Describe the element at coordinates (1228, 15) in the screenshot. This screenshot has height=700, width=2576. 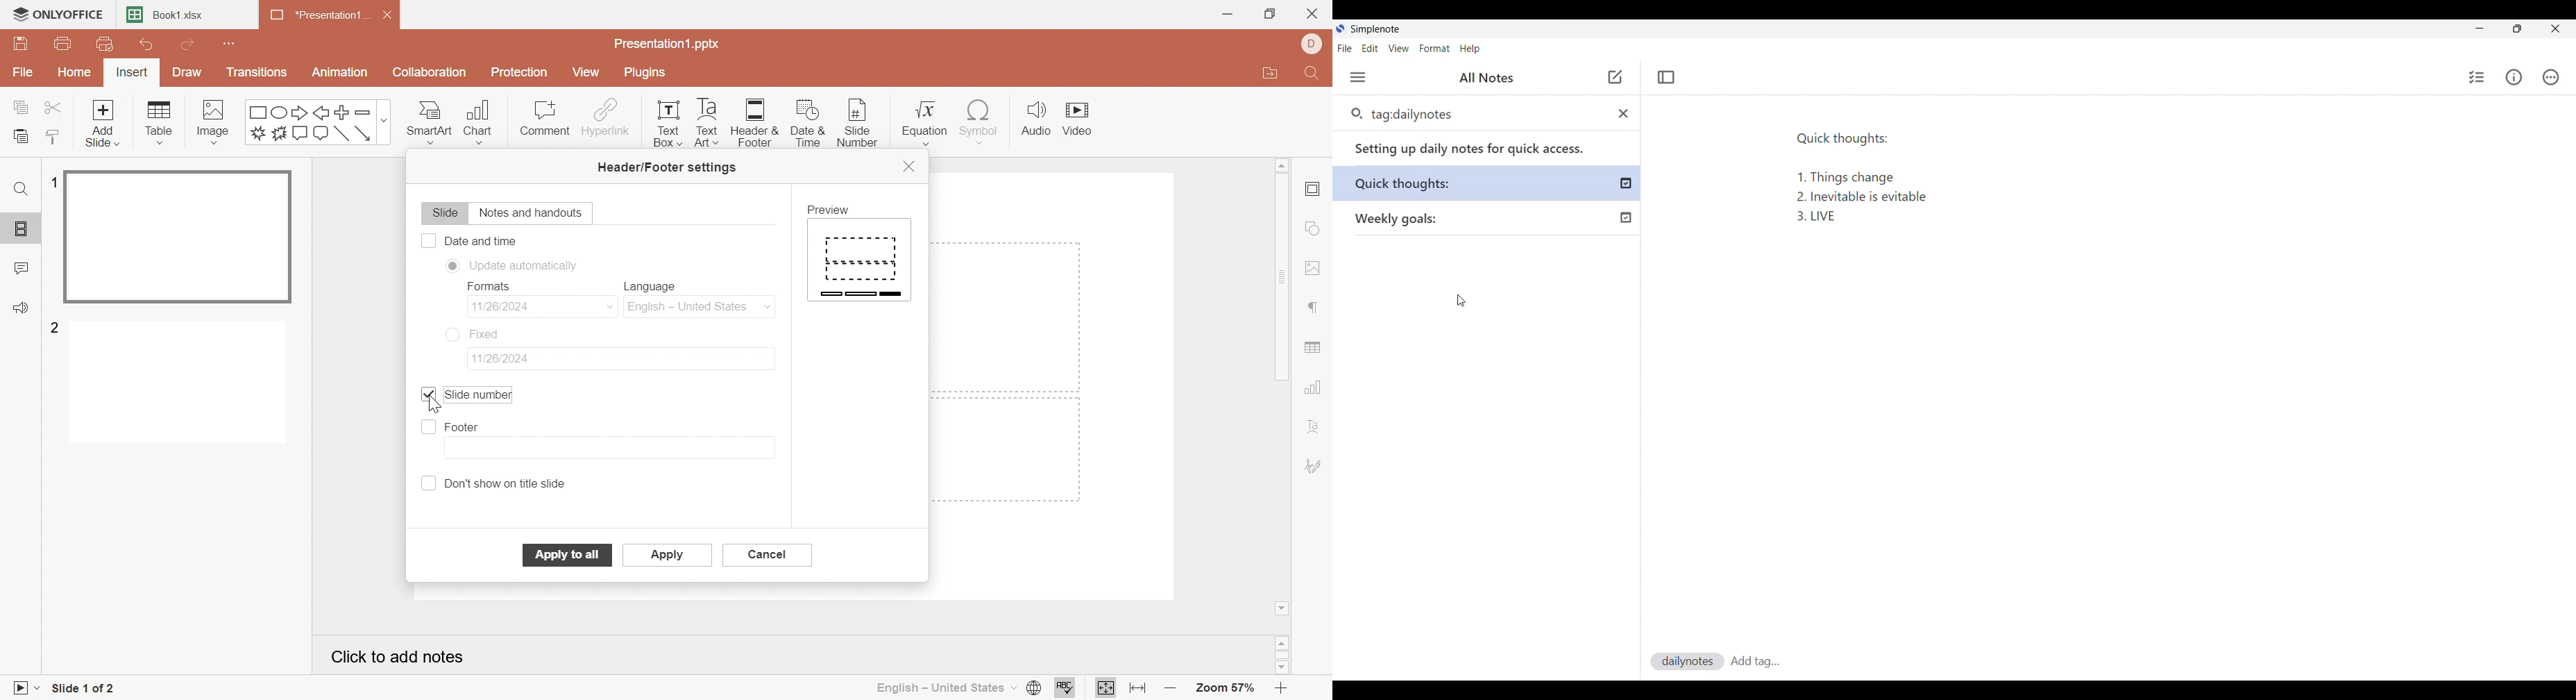
I see `Minimize` at that location.